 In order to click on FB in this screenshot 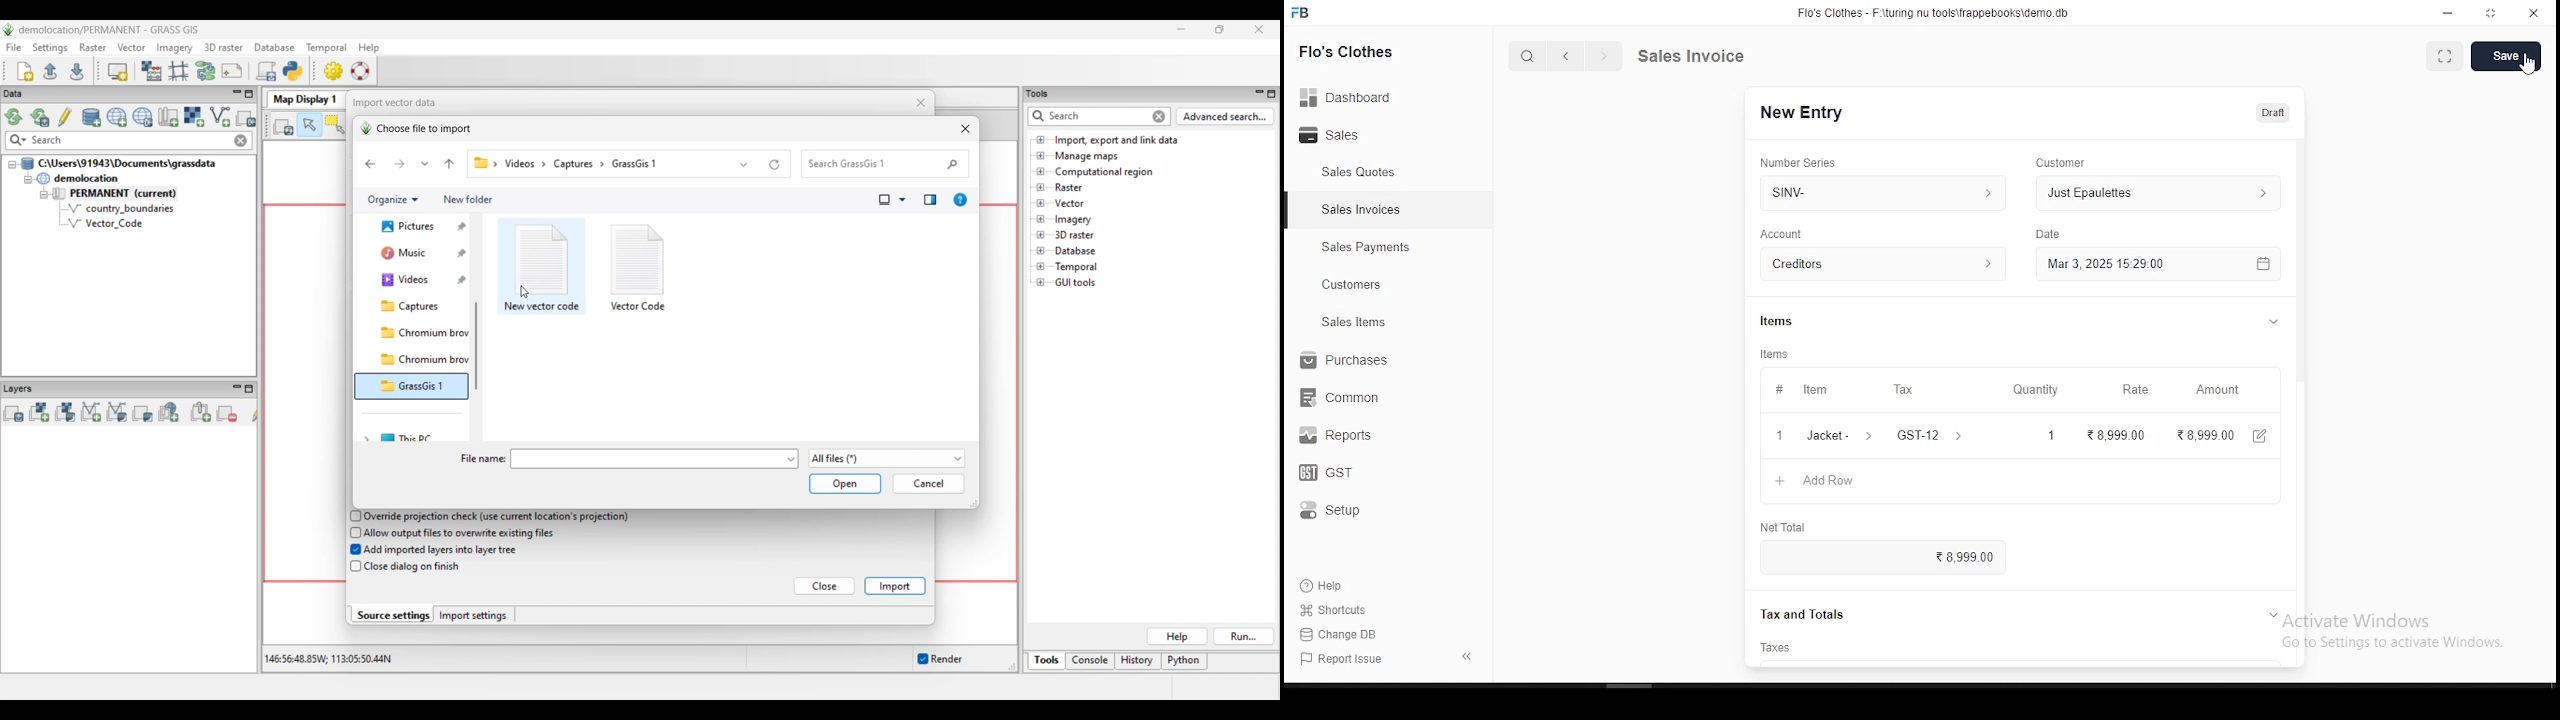, I will do `click(1315, 12)`.